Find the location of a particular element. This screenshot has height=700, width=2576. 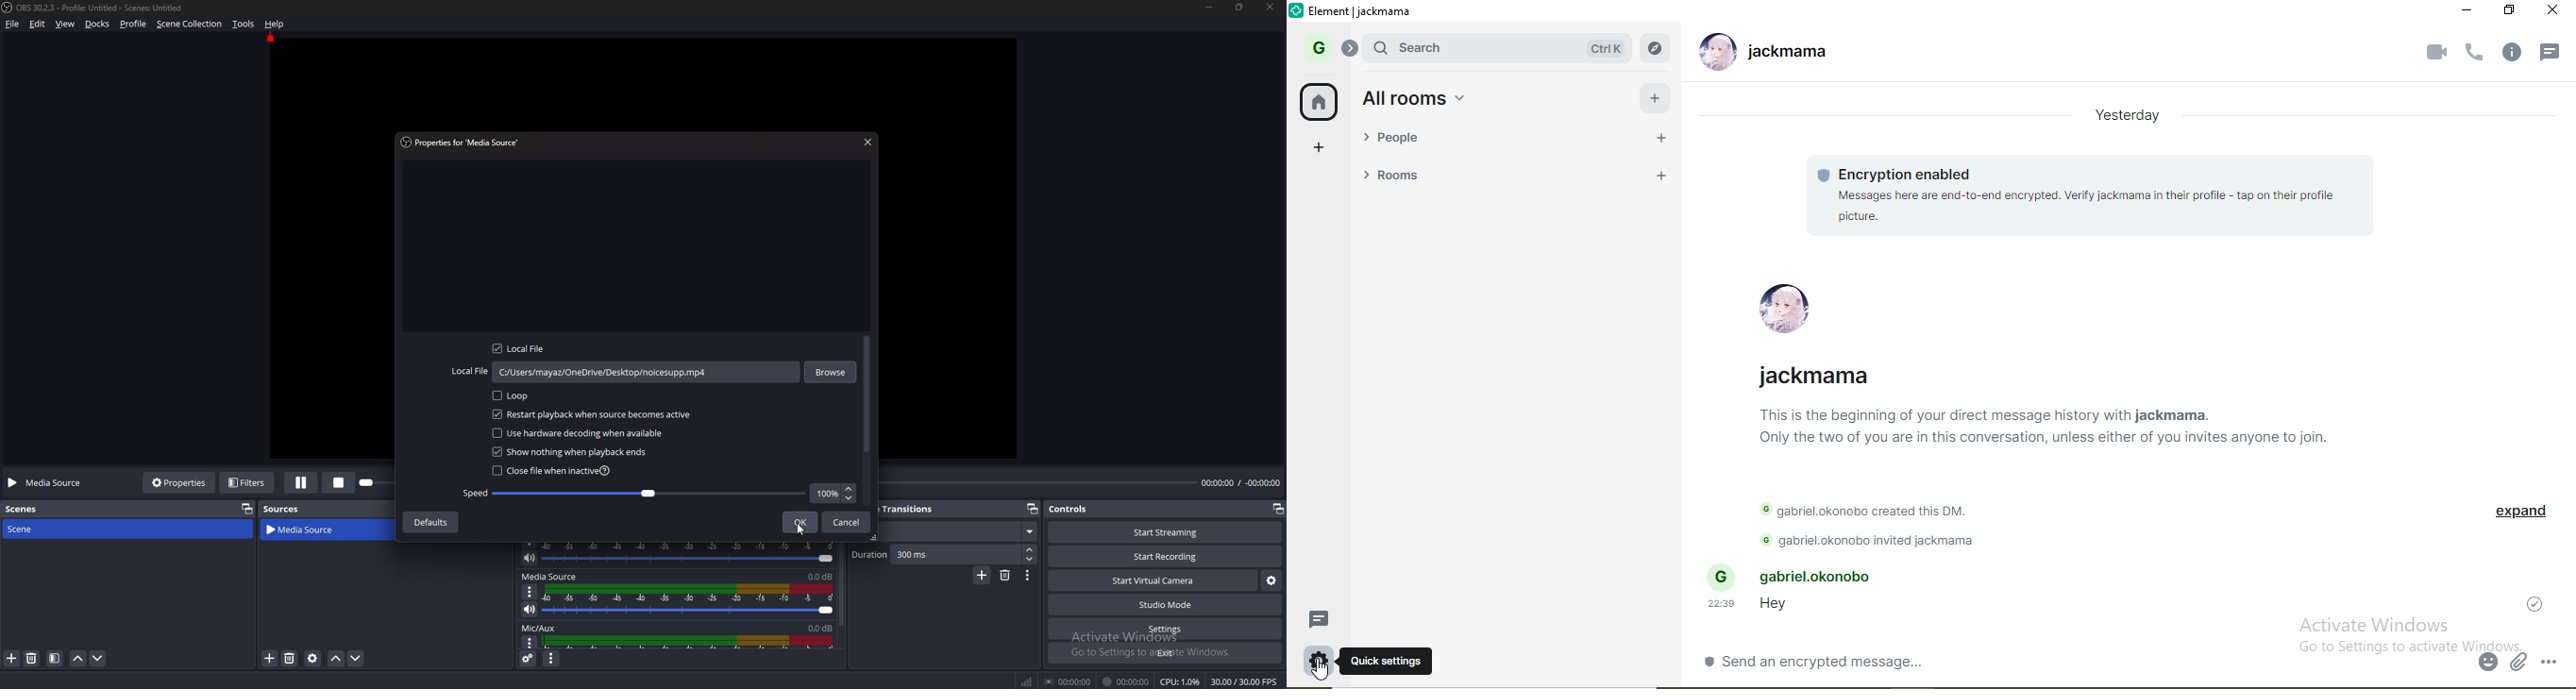

Add configurable transitions is located at coordinates (983, 576).